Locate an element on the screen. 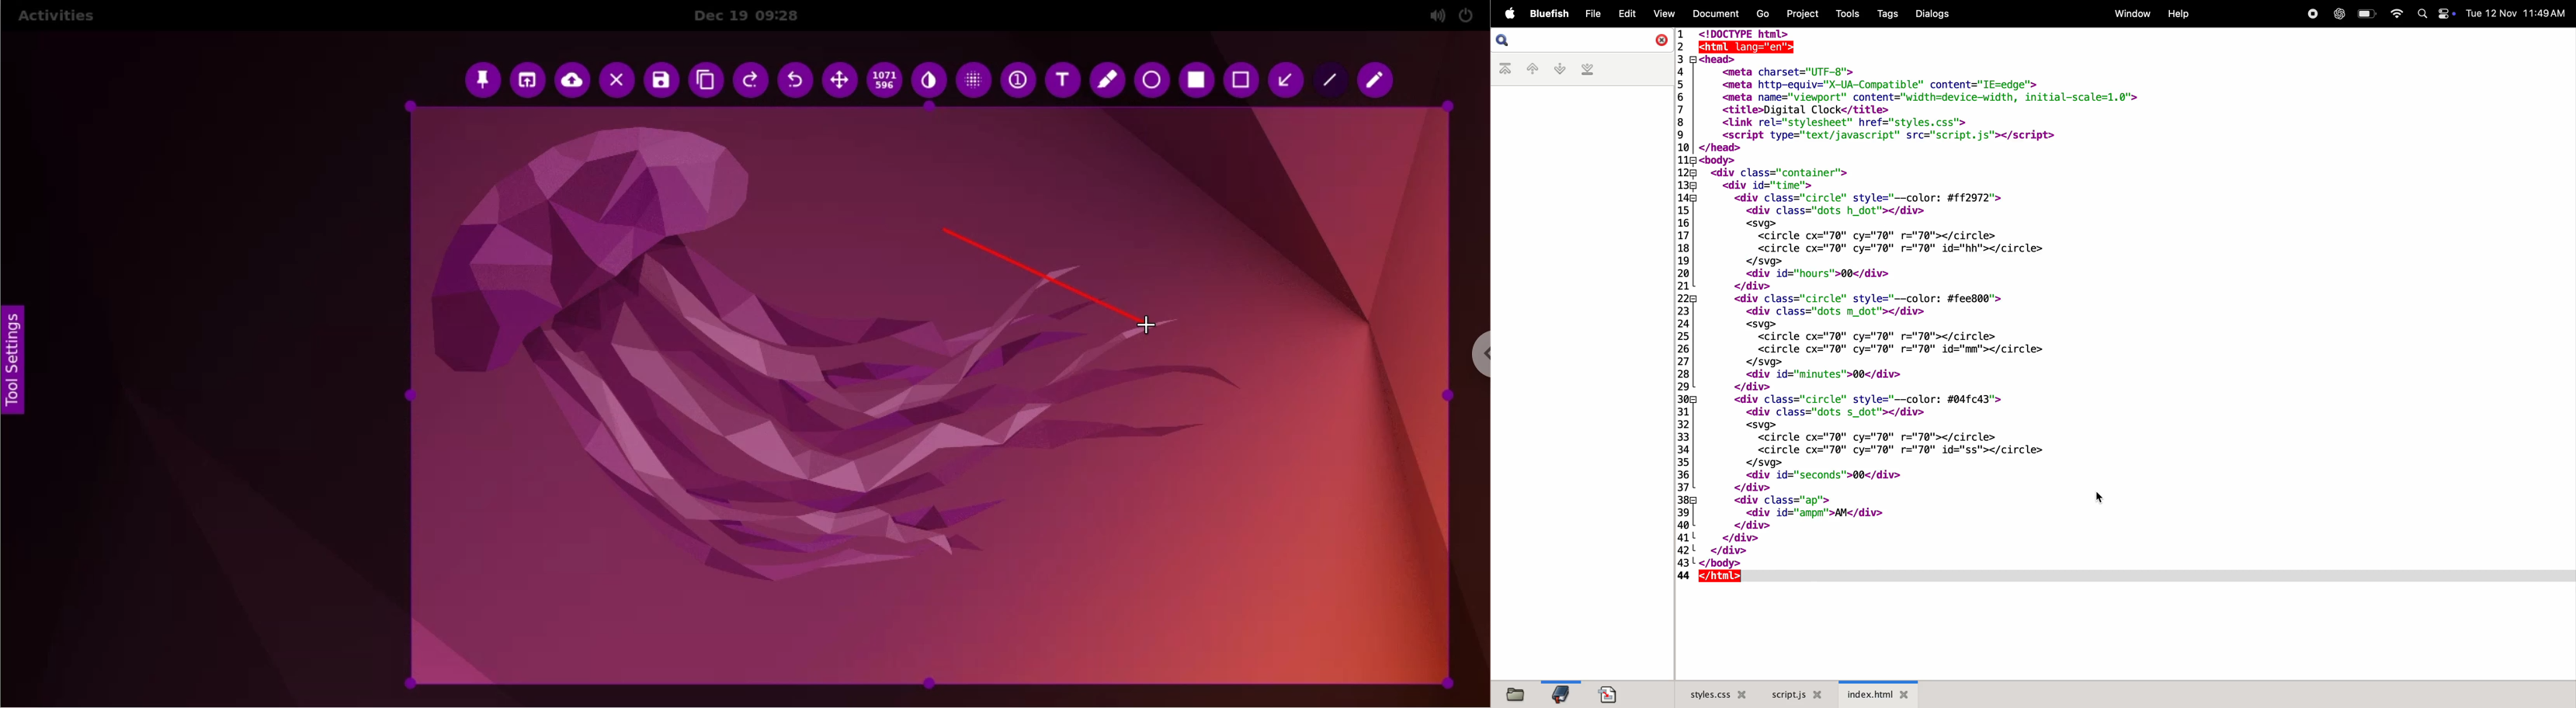 Image resolution: width=2576 pixels, height=728 pixels. apple menu is located at coordinates (1507, 13).